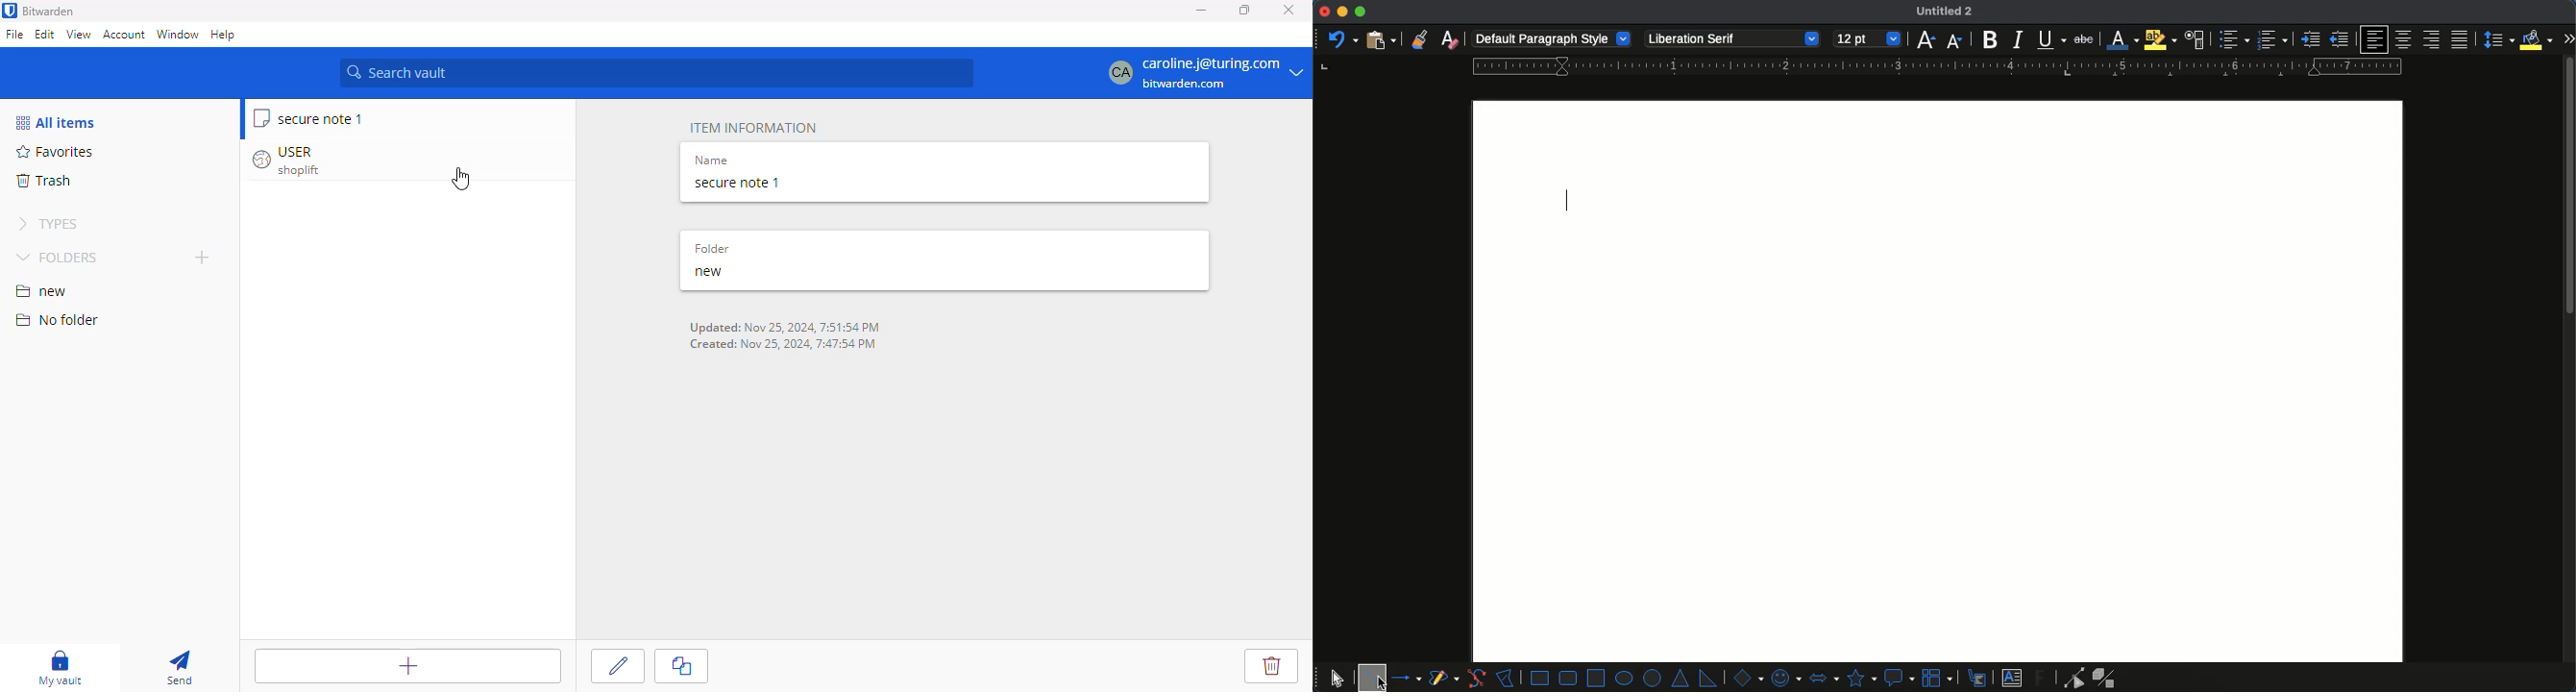 This screenshot has width=2576, height=700. What do you see at coordinates (1899, 678) in the screenshot?
I see `callout` at bounding box center [1899, 678].